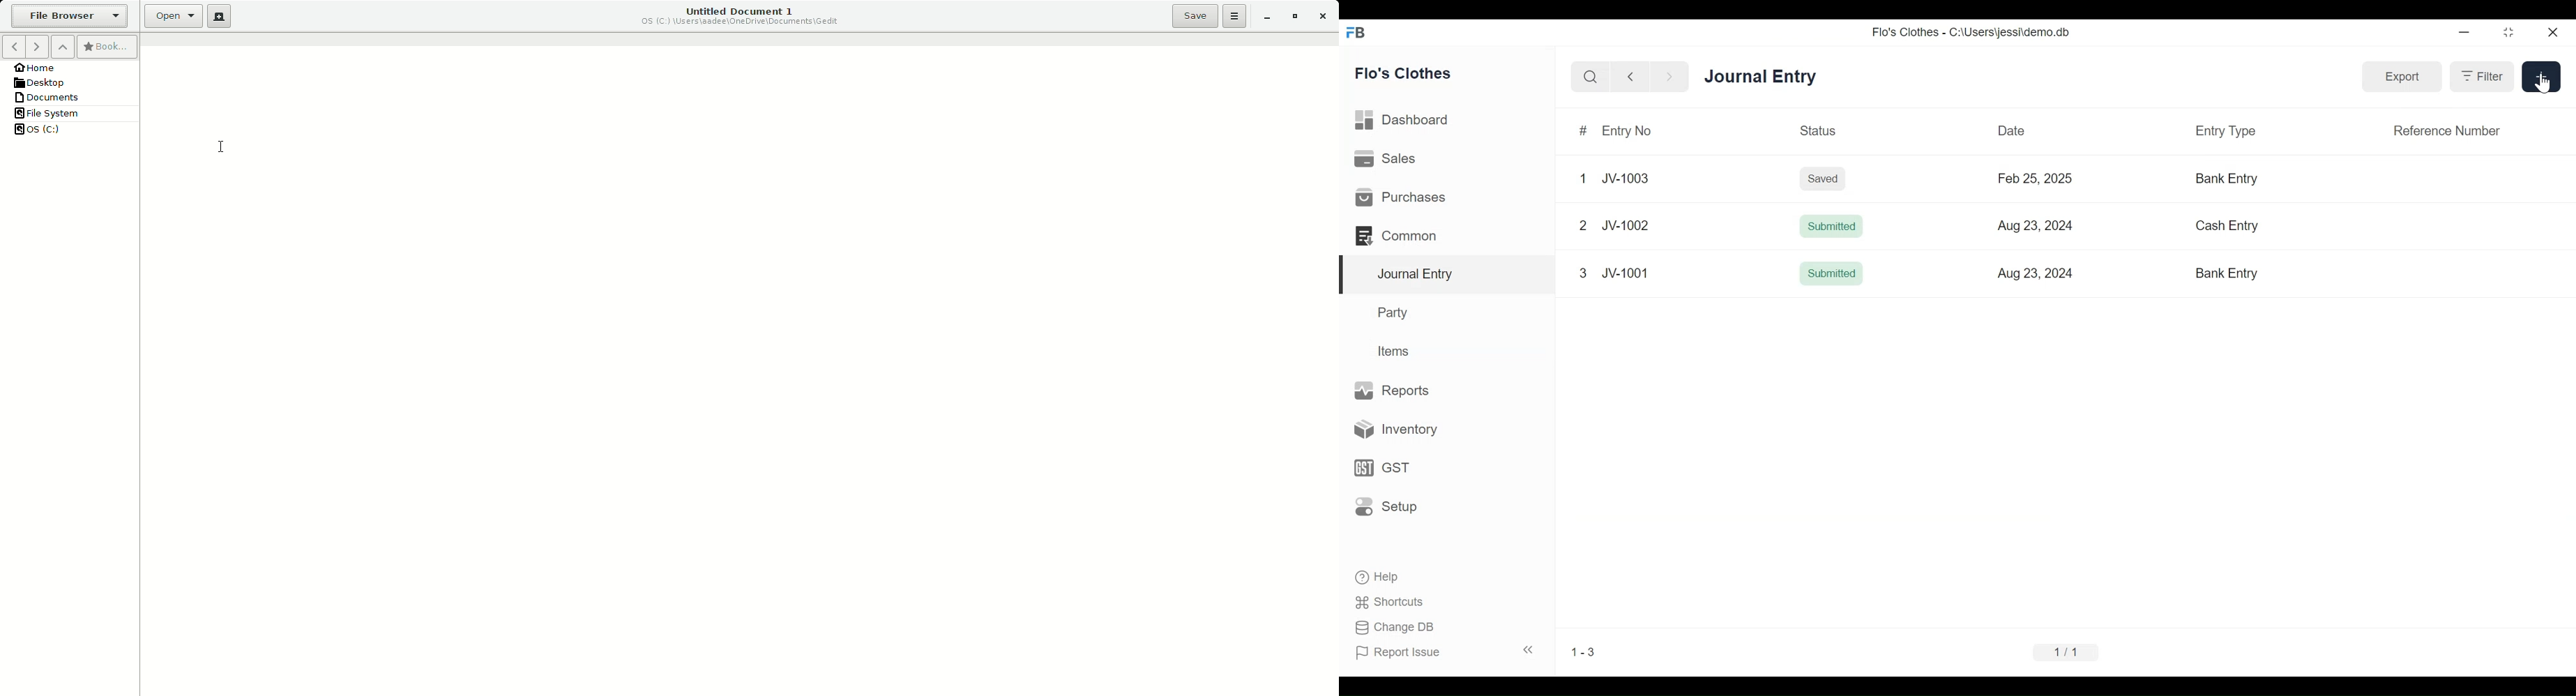 The image size is (2576, 700). I want to click on Submitted, so click(1834, 227).